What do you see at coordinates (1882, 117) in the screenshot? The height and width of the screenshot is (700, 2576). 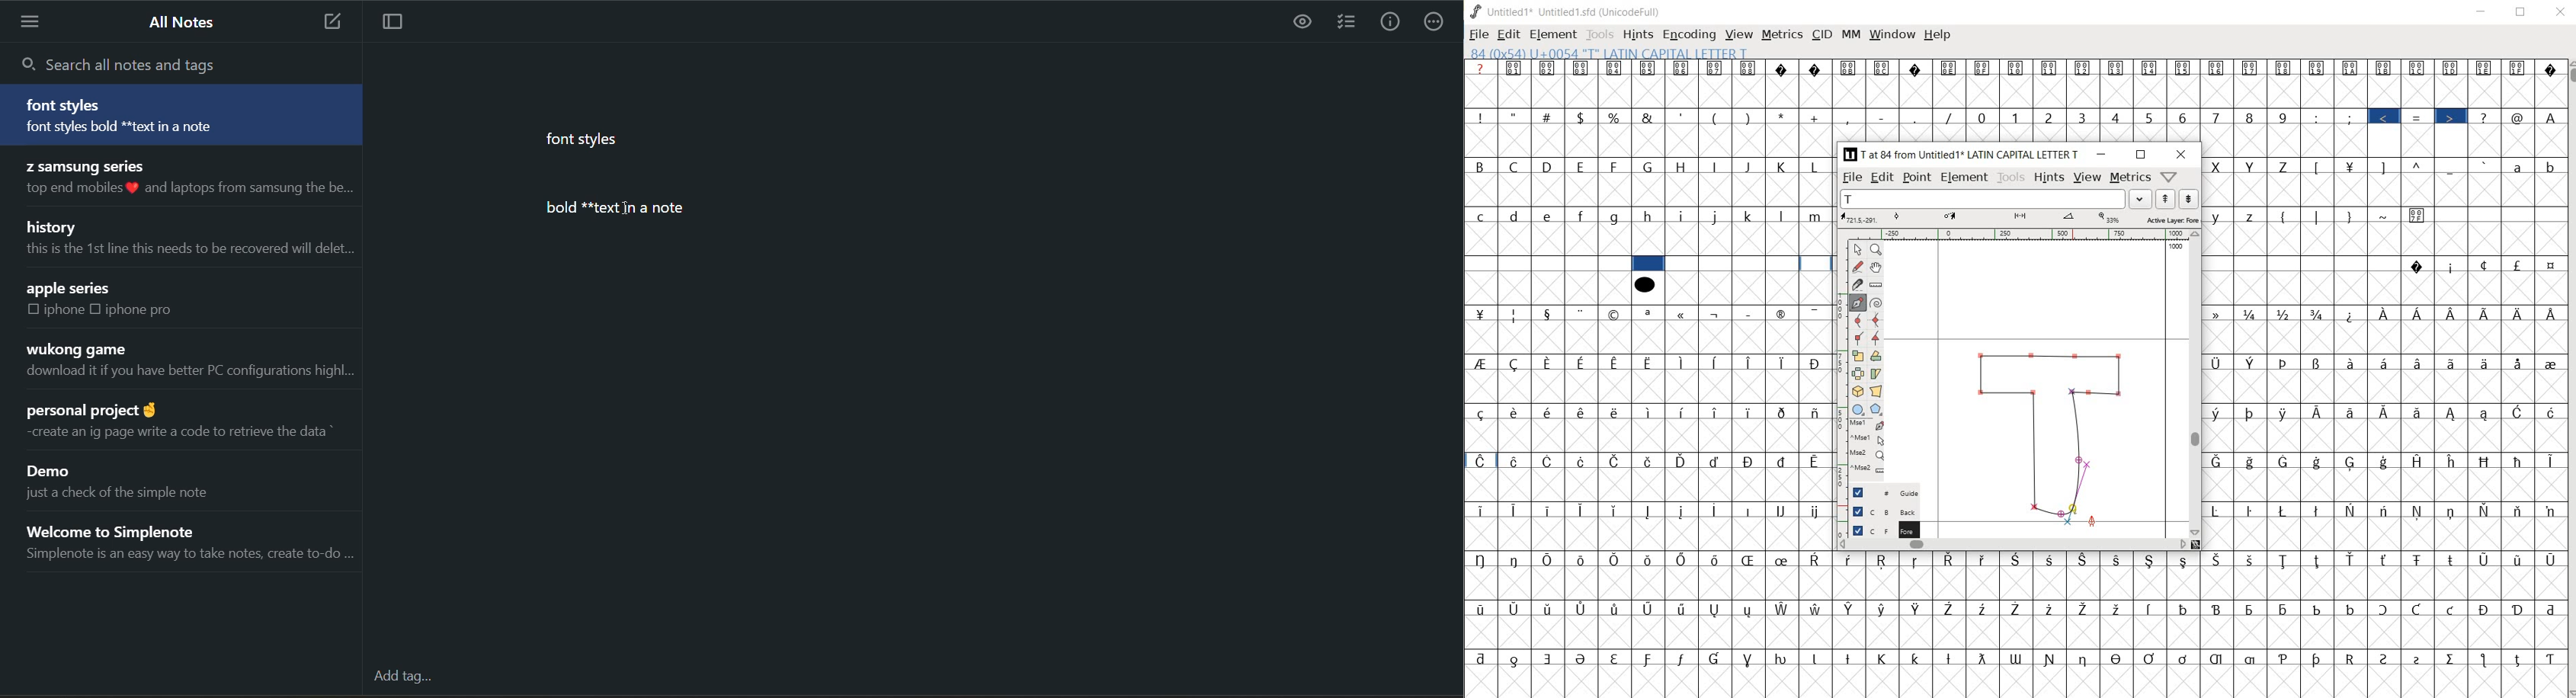 I see `-` at bounding box center [1882, 117].